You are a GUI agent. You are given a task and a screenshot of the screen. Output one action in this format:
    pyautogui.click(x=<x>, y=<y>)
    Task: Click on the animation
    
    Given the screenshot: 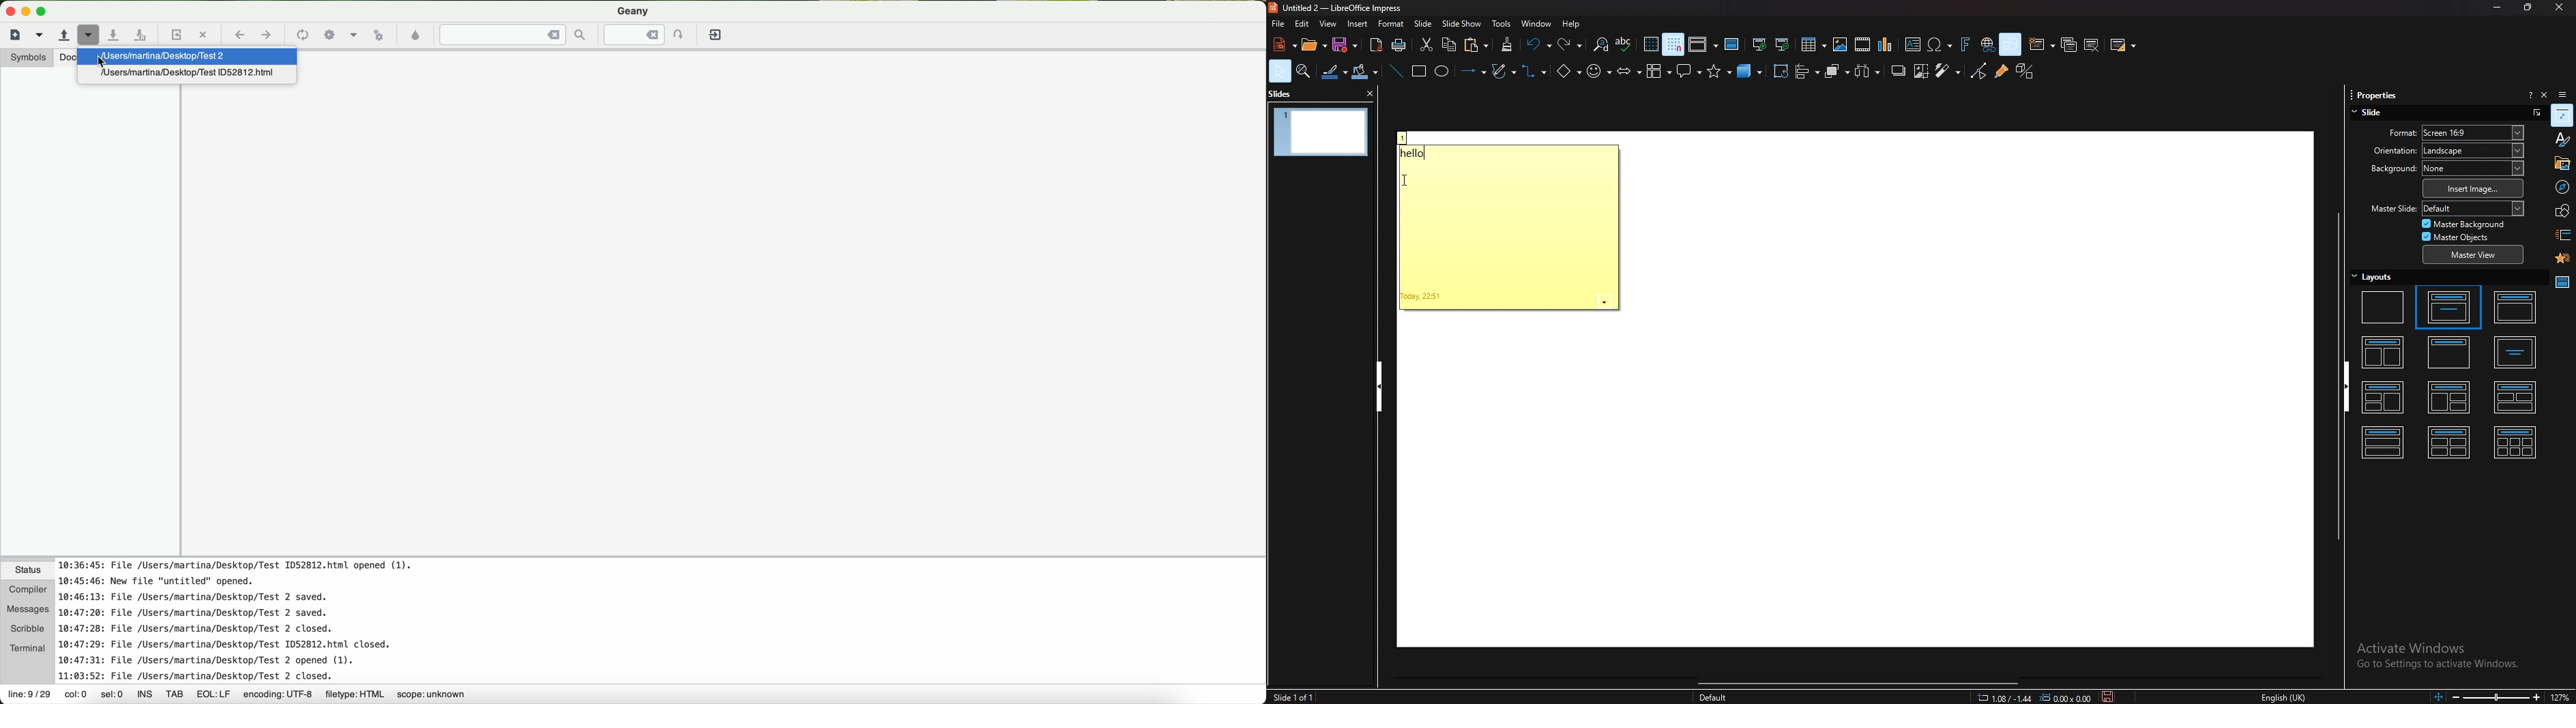 What is the action you would take?
    pyautogui.click(x=2562, y=259)
    